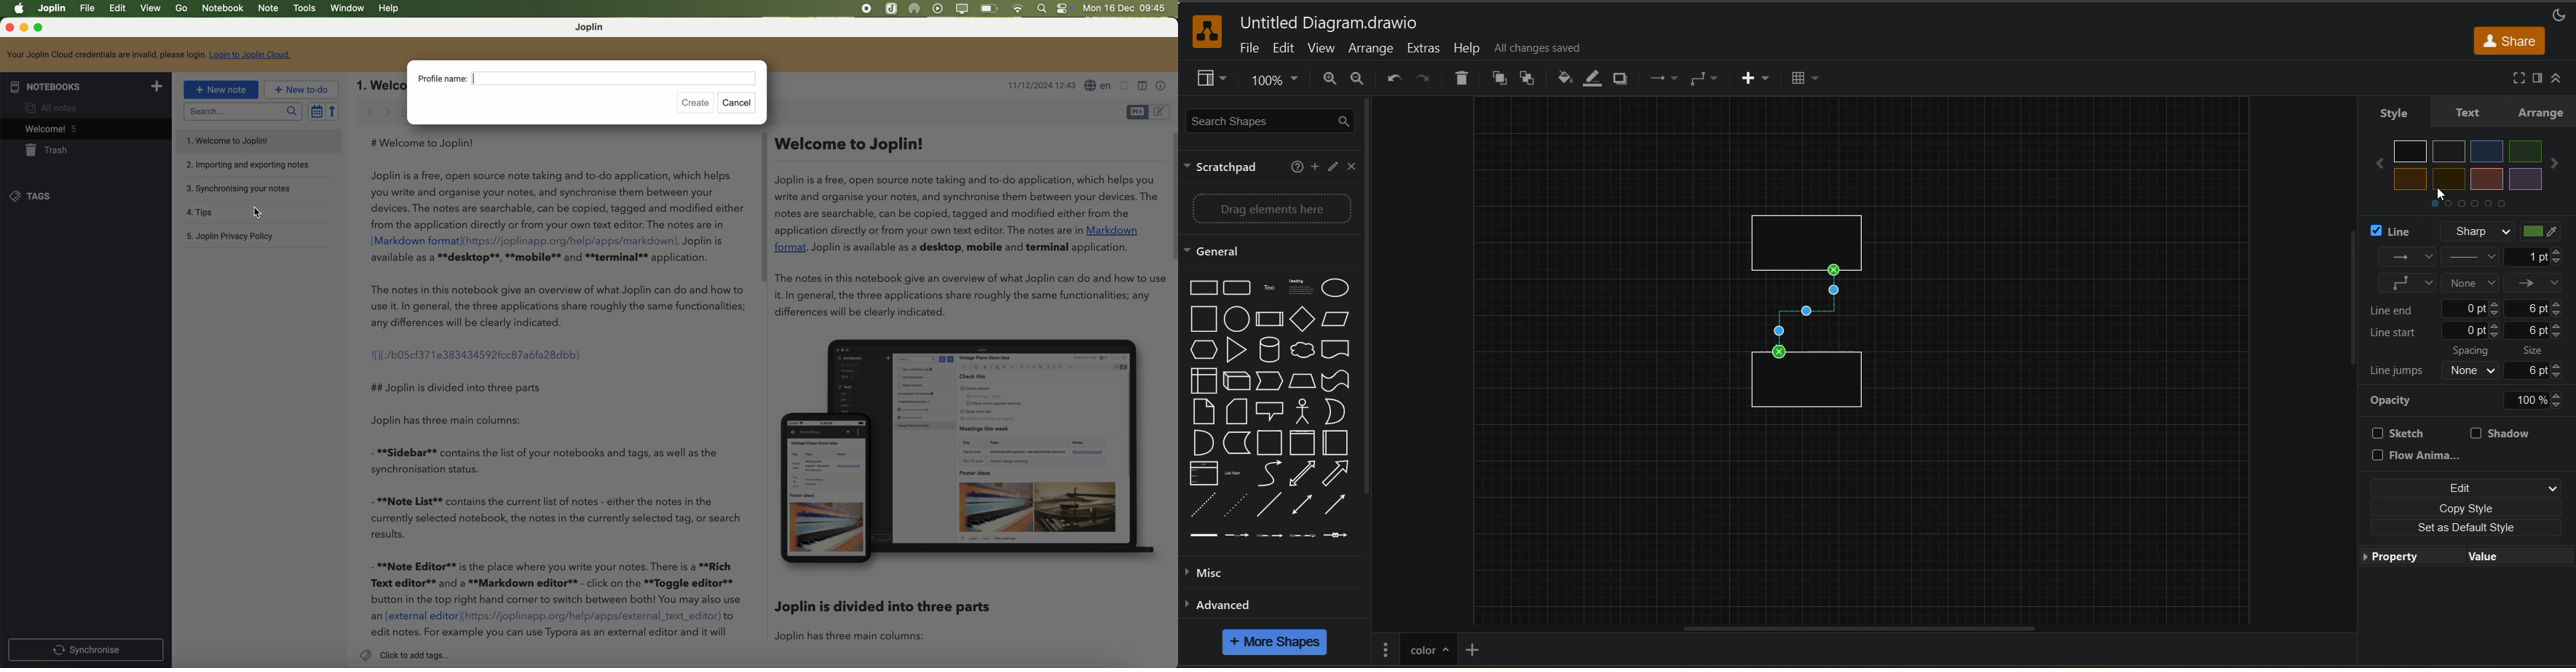 This screenshot has height=672, width=2576. Describe the element at coordinates (1237, 381) in the screenshot. I see `Cube` at that location.